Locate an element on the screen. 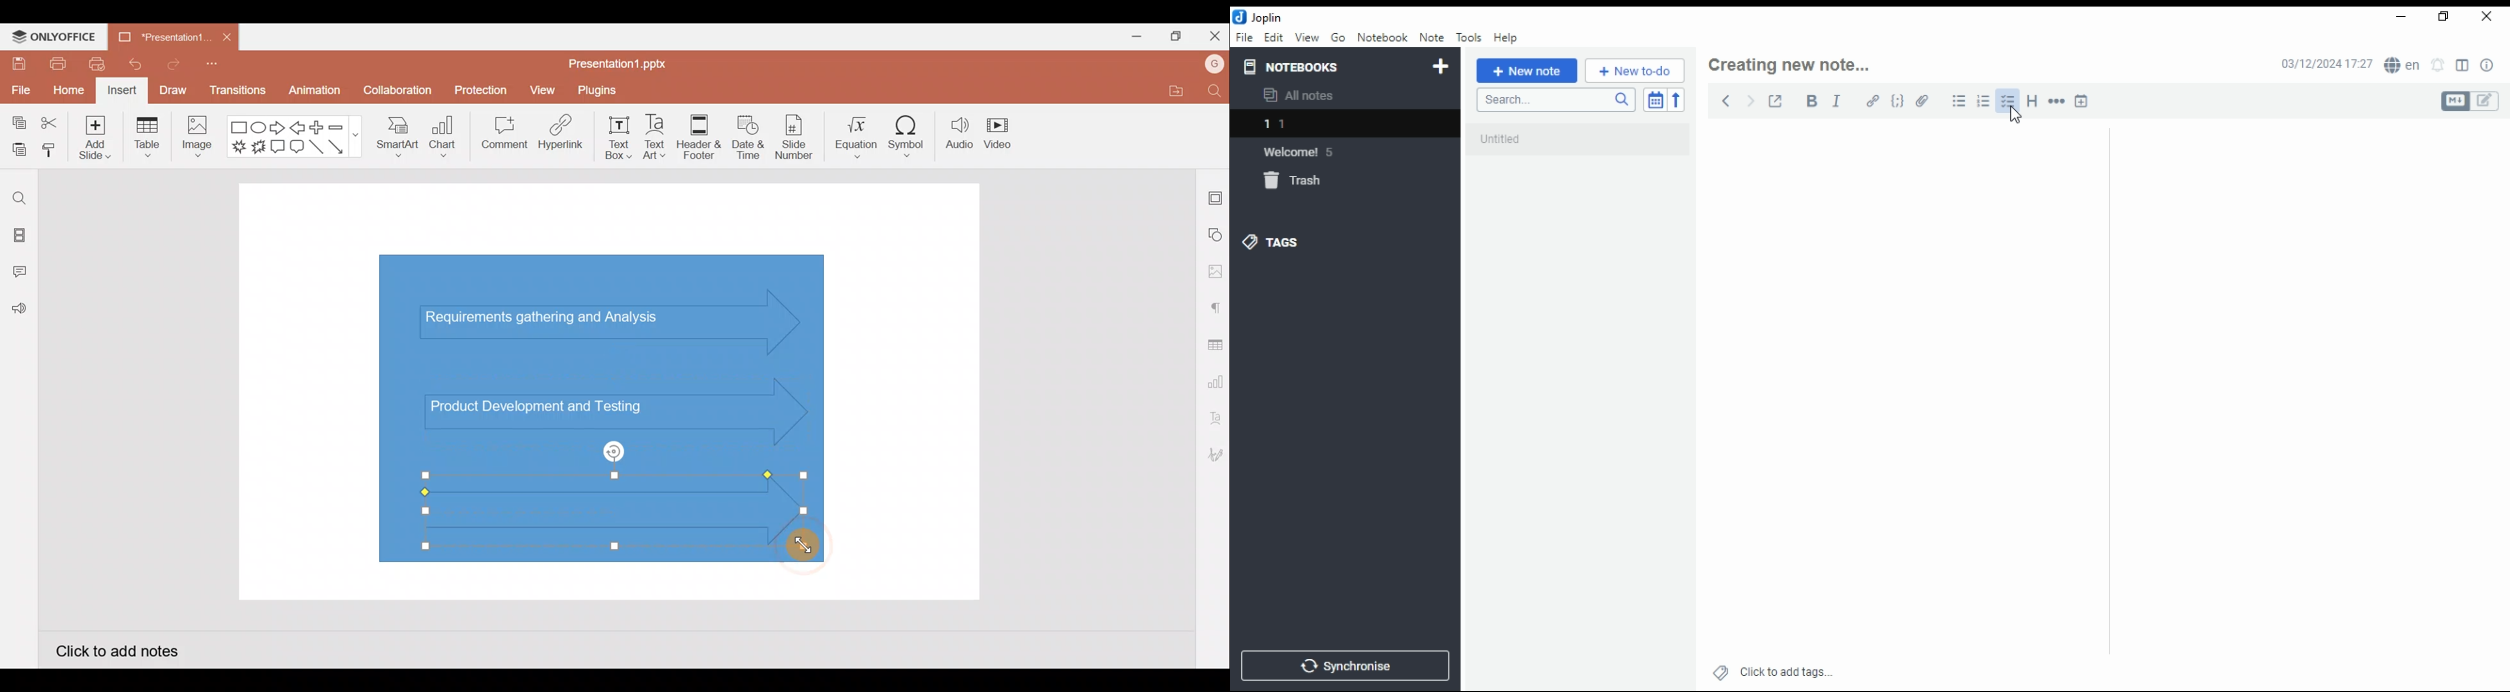 The width and height of the screenshot is (2520, 700). edit is located at coordinates (1274, 36).